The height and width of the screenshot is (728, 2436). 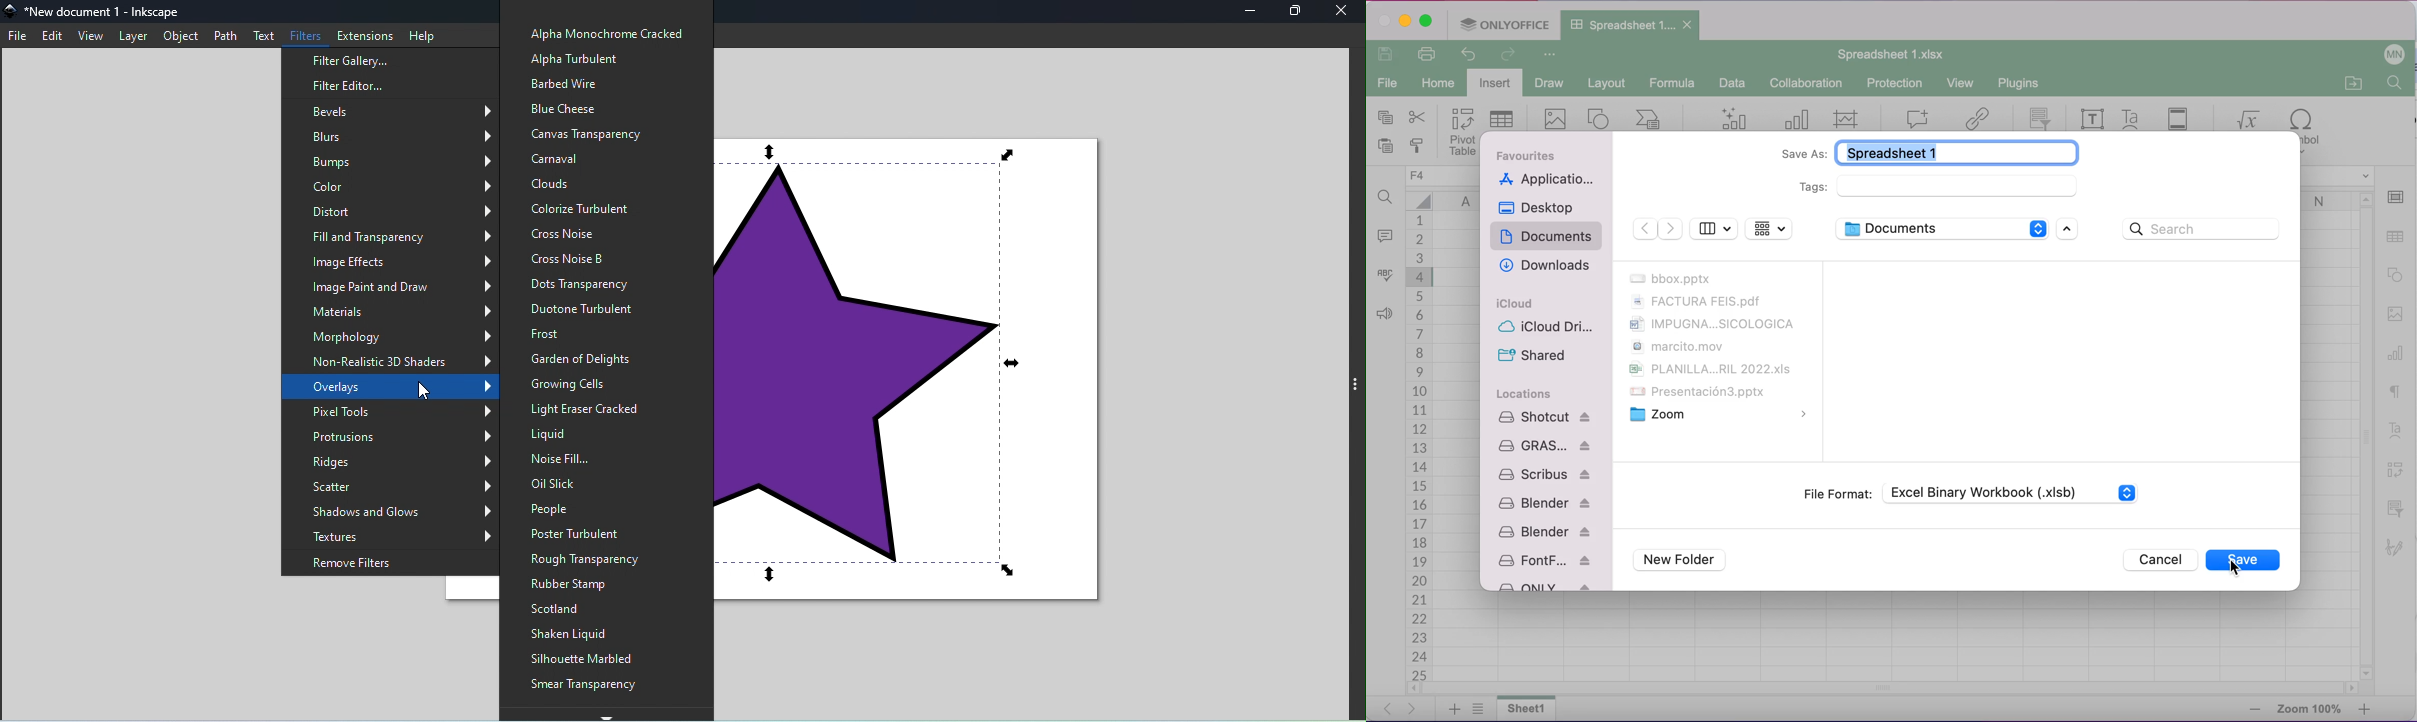 What do you see at coordinates (582, 509) in the screenshot?
I see `People ` at bounding box center [582, 509].